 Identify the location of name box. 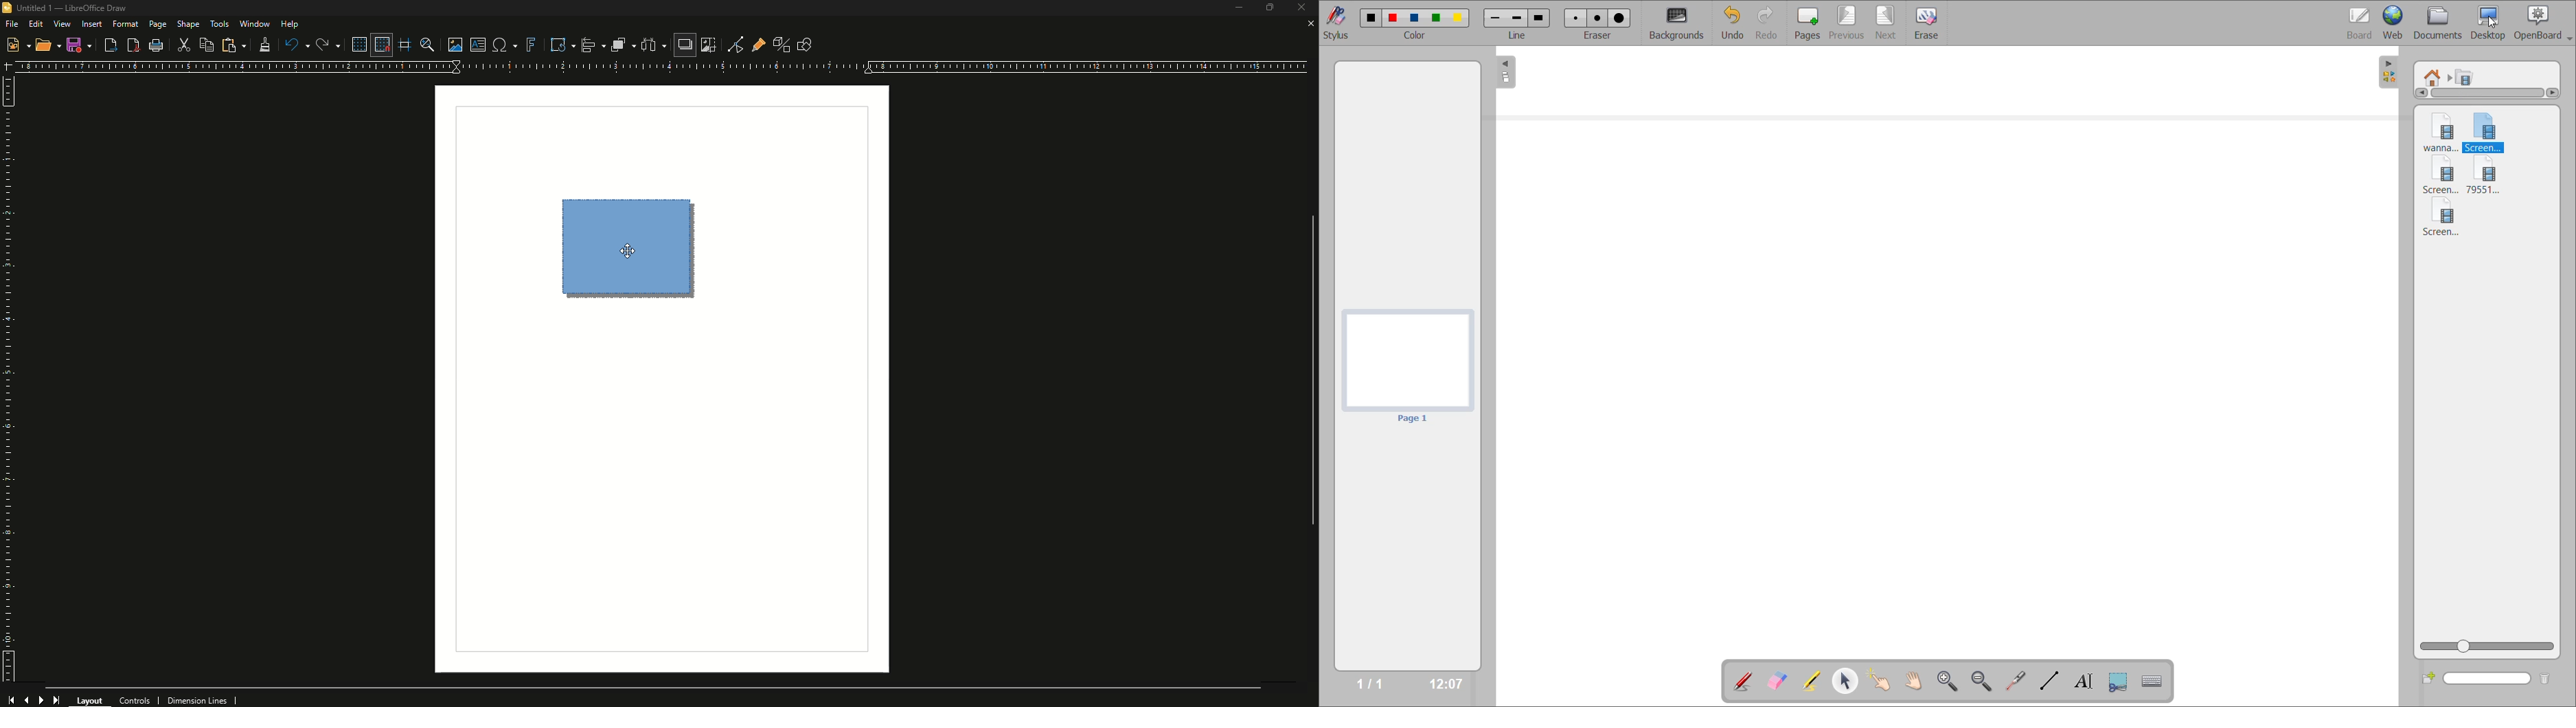
(2489, 680).